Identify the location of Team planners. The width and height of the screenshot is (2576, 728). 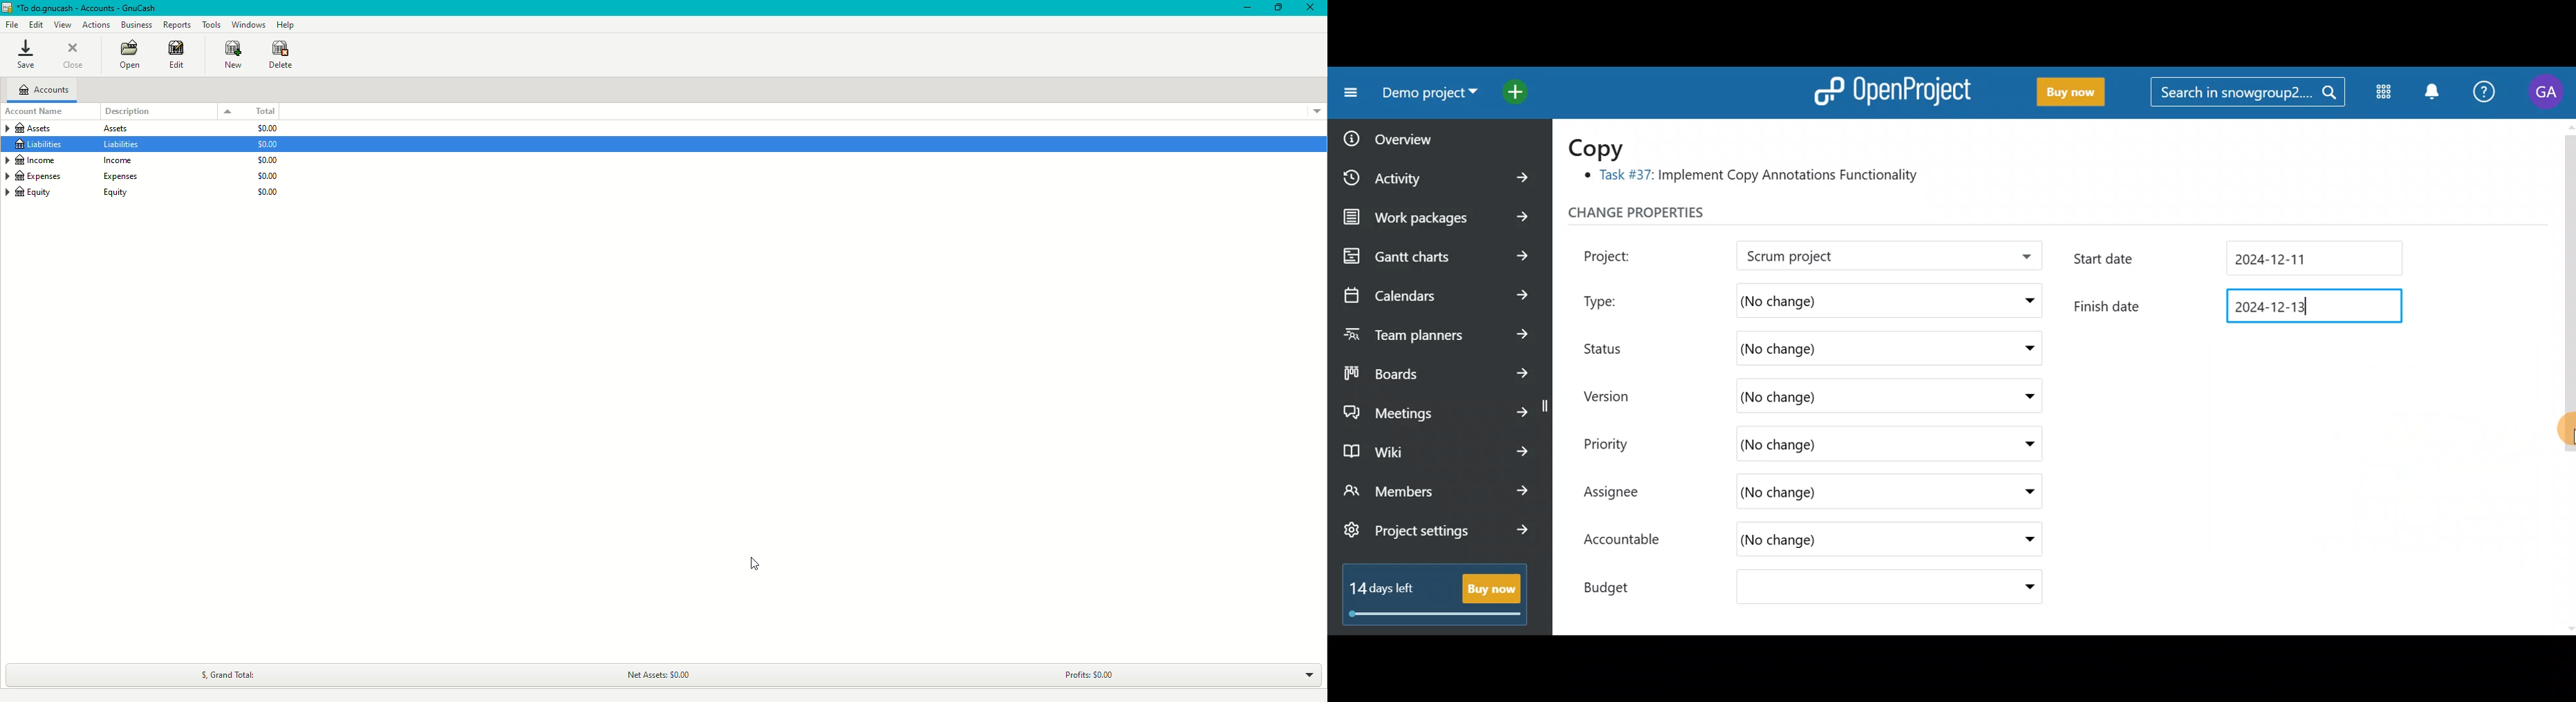
(1438, 333).